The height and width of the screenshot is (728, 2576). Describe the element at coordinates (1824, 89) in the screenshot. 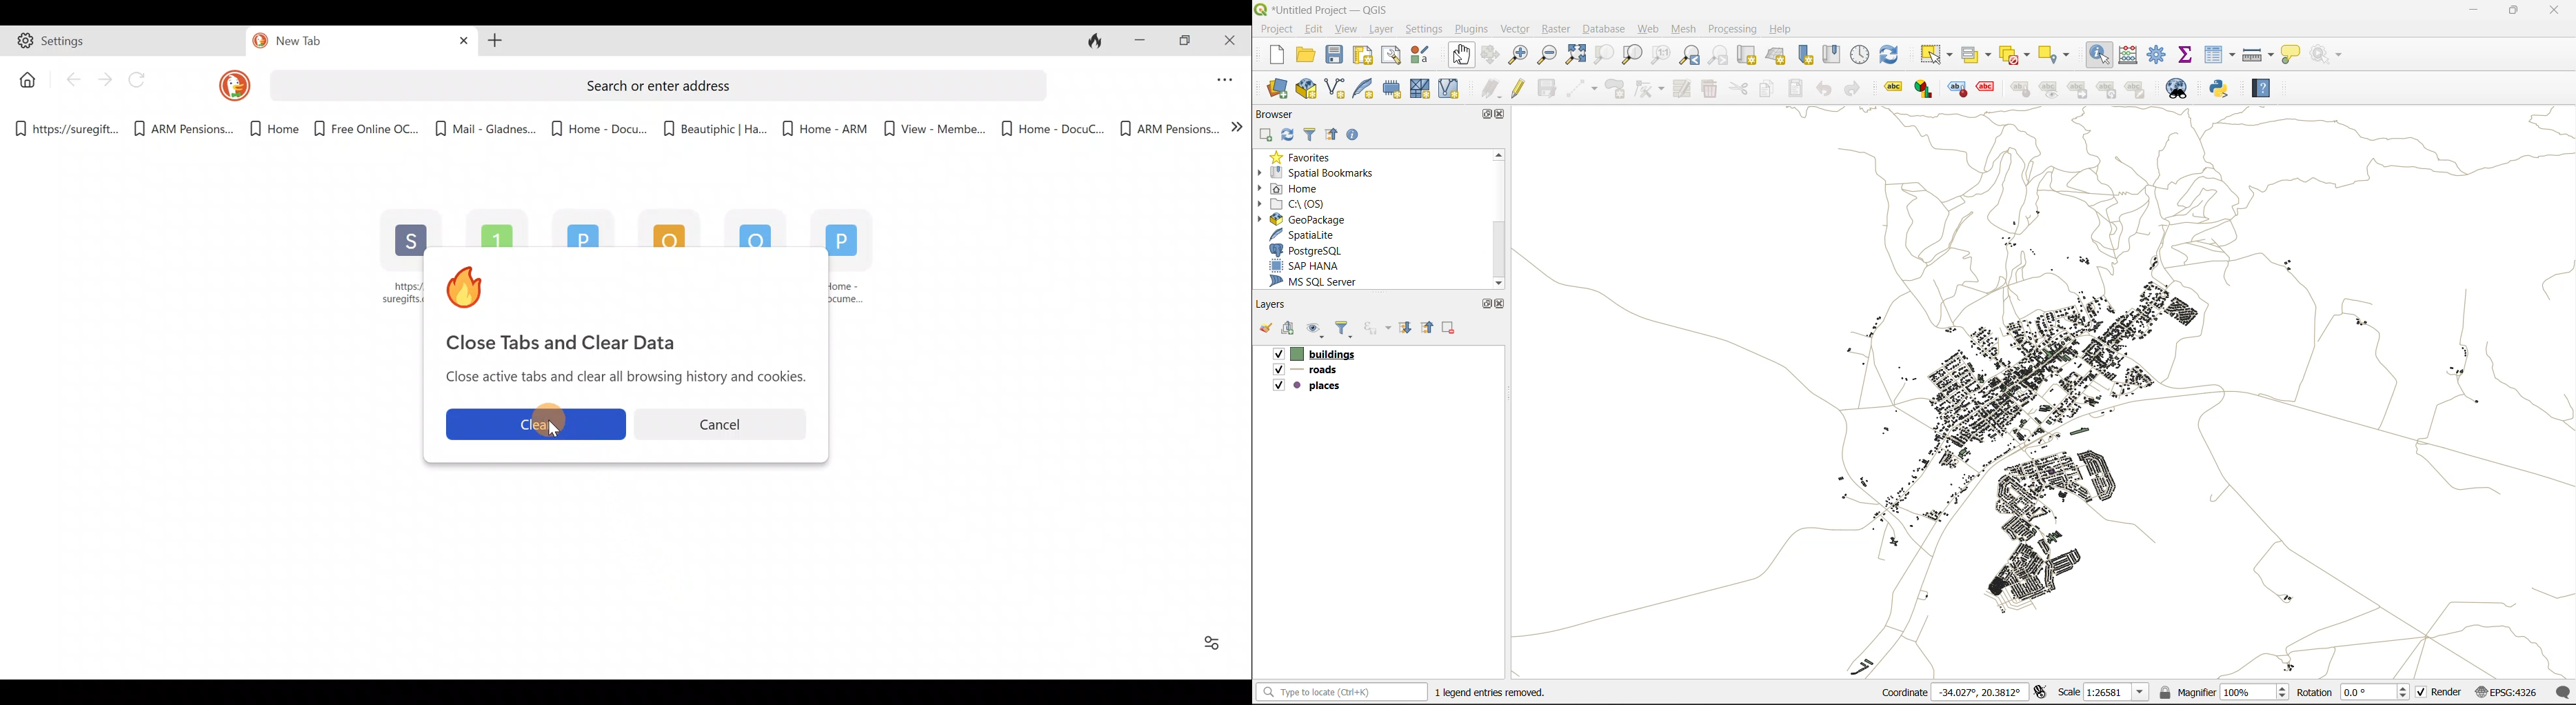

I see `undo` at that location.